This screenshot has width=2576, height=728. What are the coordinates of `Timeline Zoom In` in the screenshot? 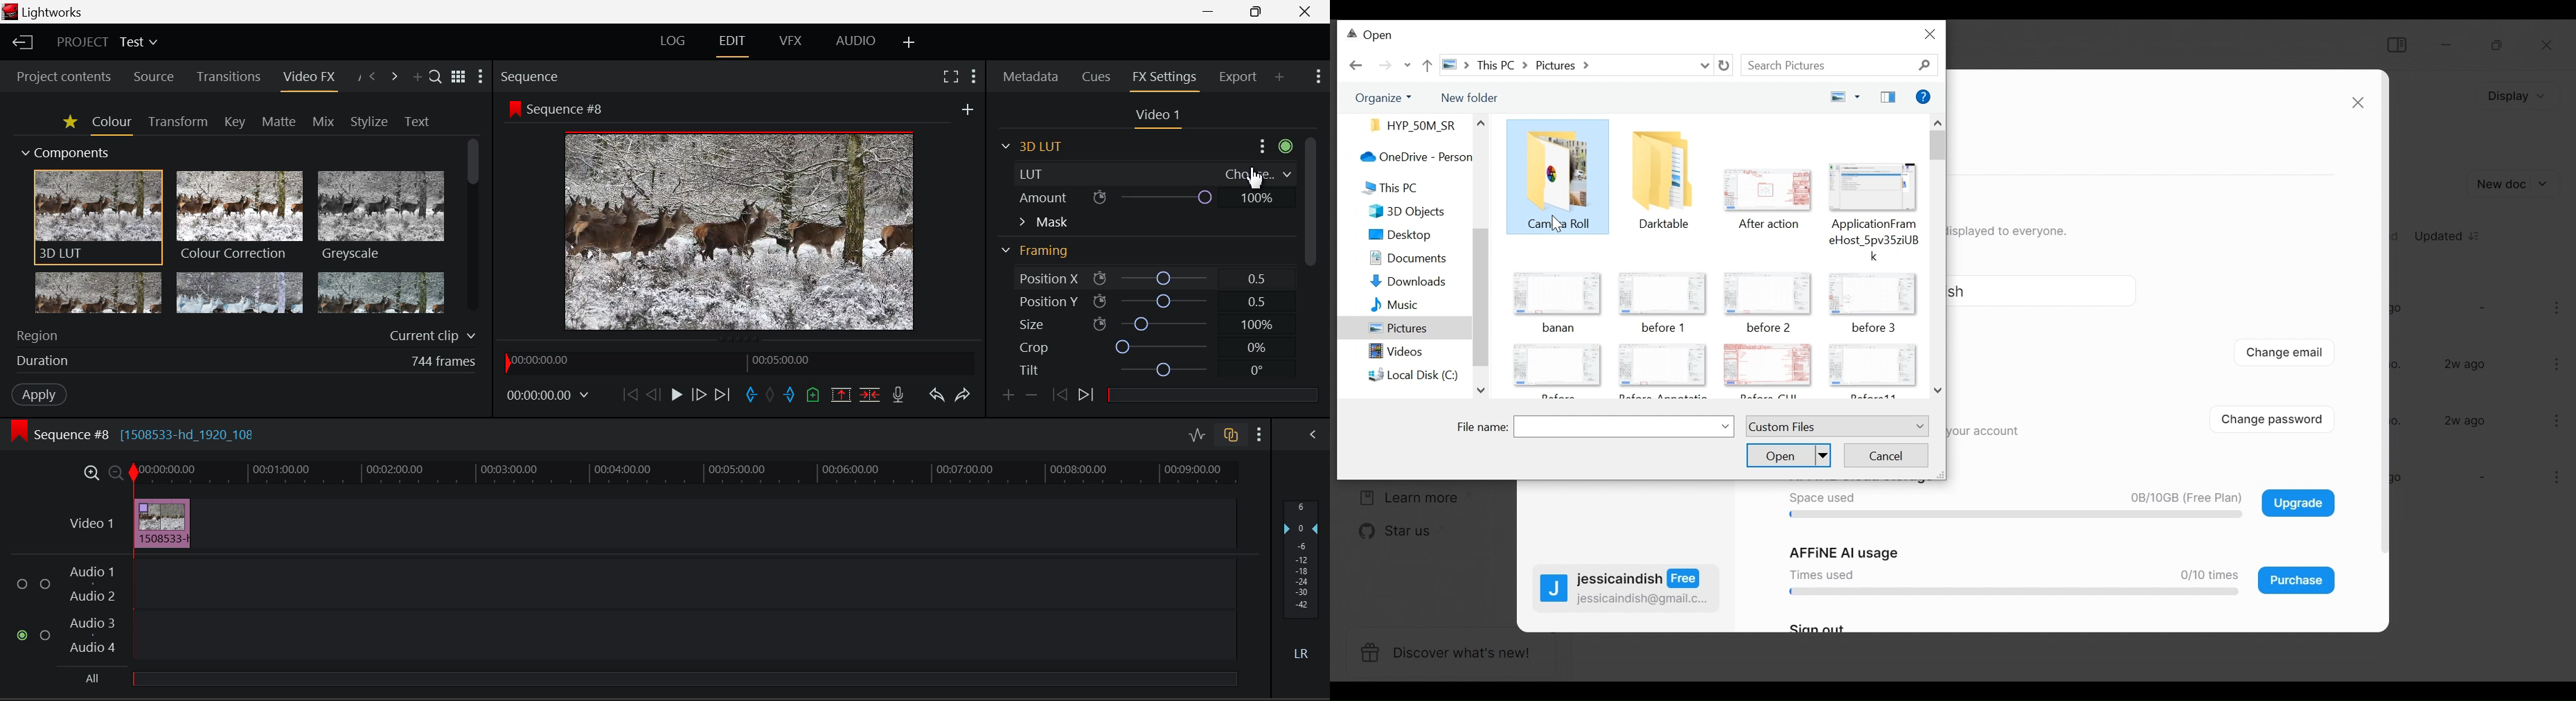 It's located at (91, 472).